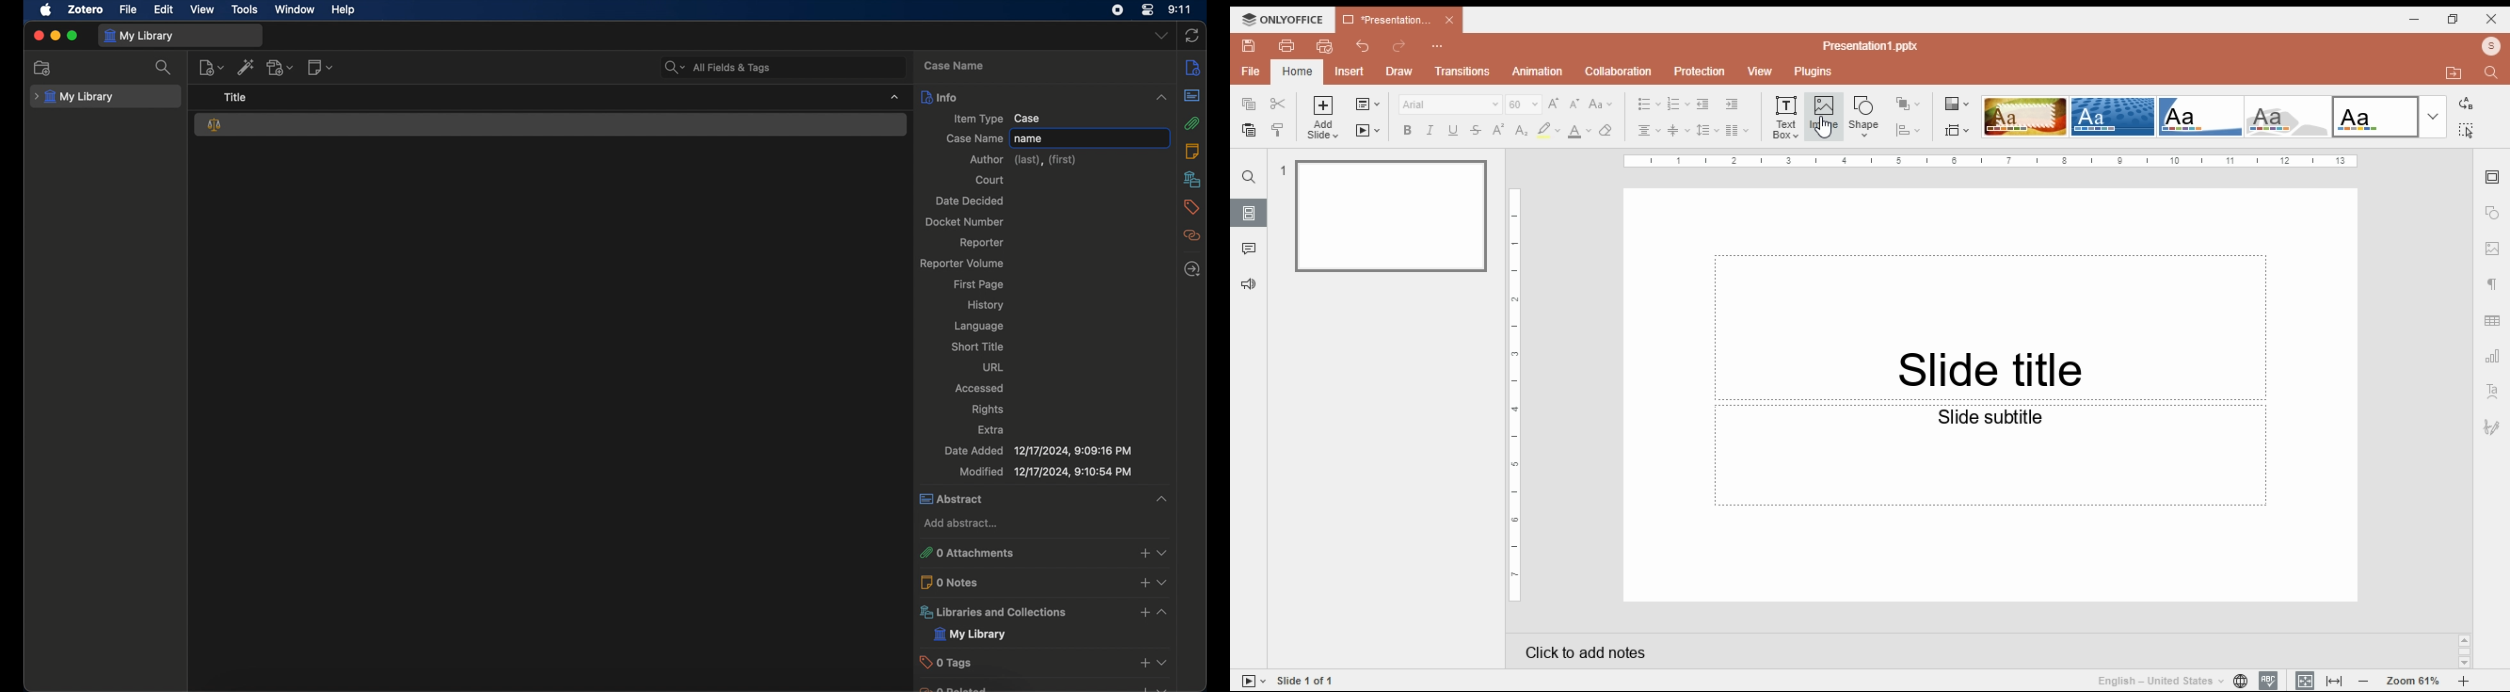  I want to click on change slide layout, so click(1368, 104).